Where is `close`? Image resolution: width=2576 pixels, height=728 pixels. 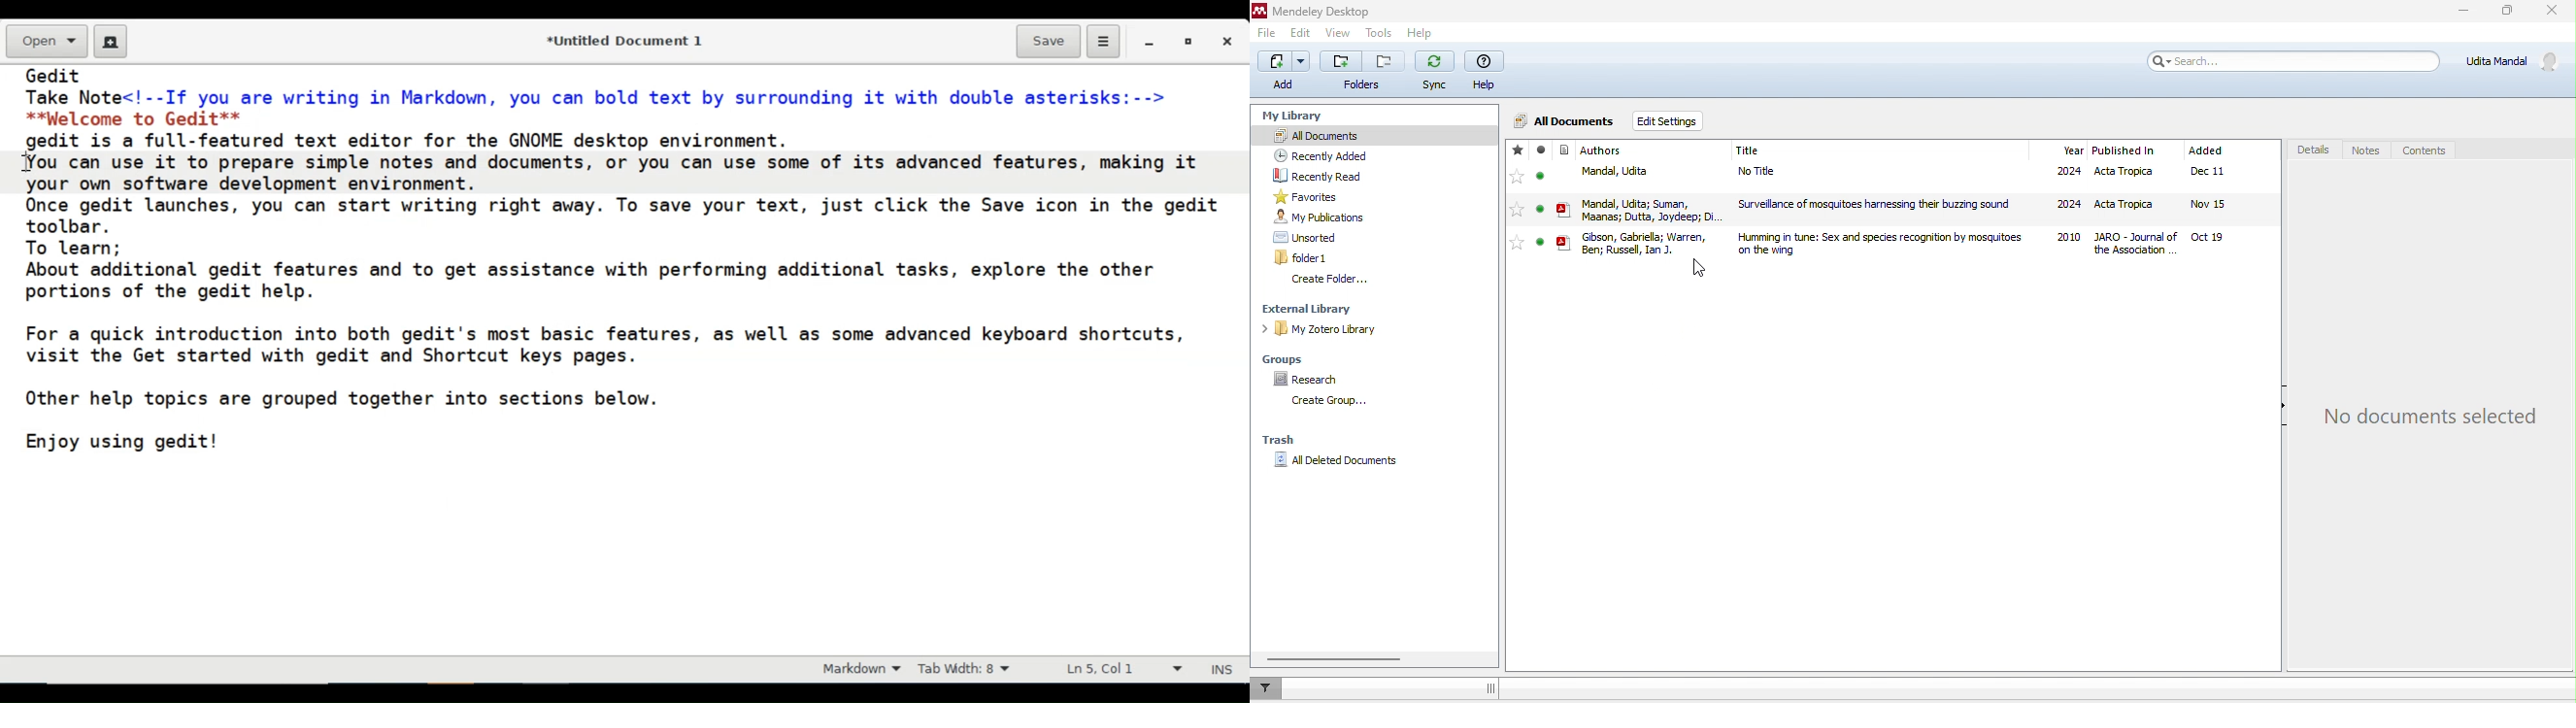 close is located at coordinates (2551, 14).